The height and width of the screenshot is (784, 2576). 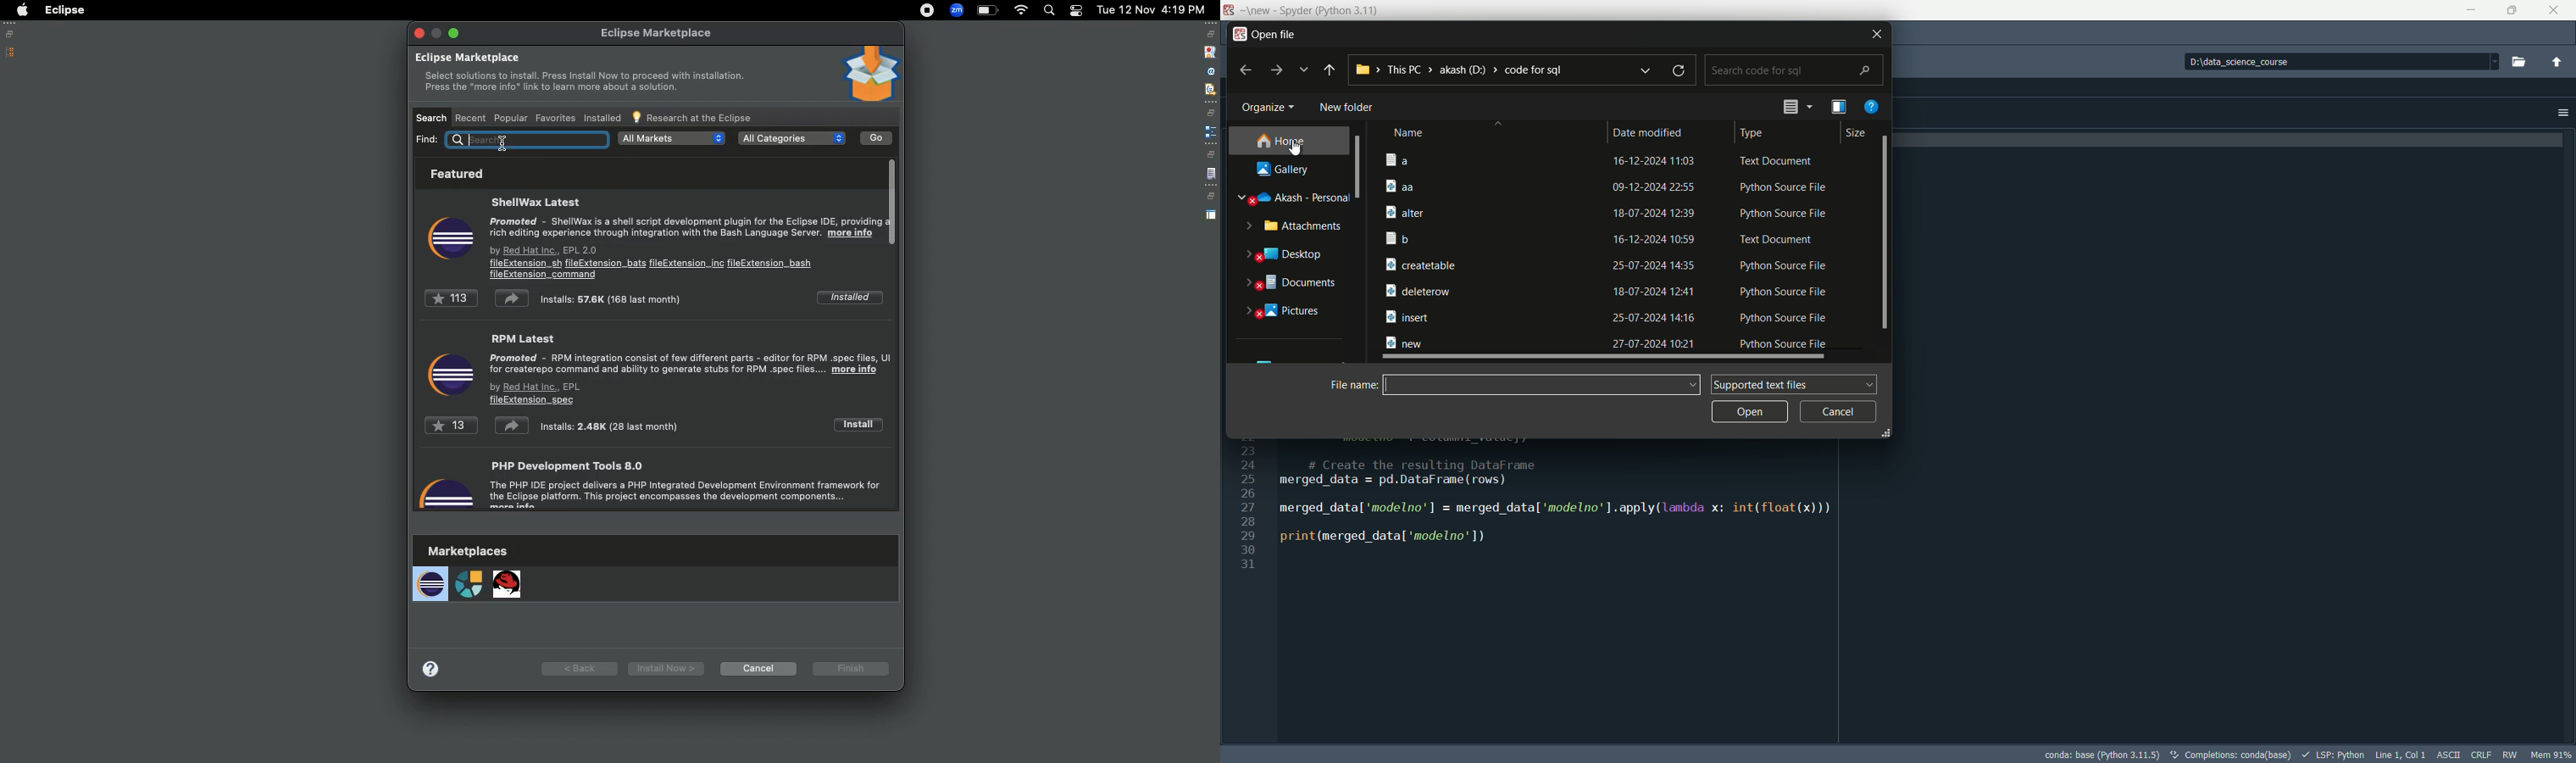 I want to click on expand, so click(x=1246, y=255).